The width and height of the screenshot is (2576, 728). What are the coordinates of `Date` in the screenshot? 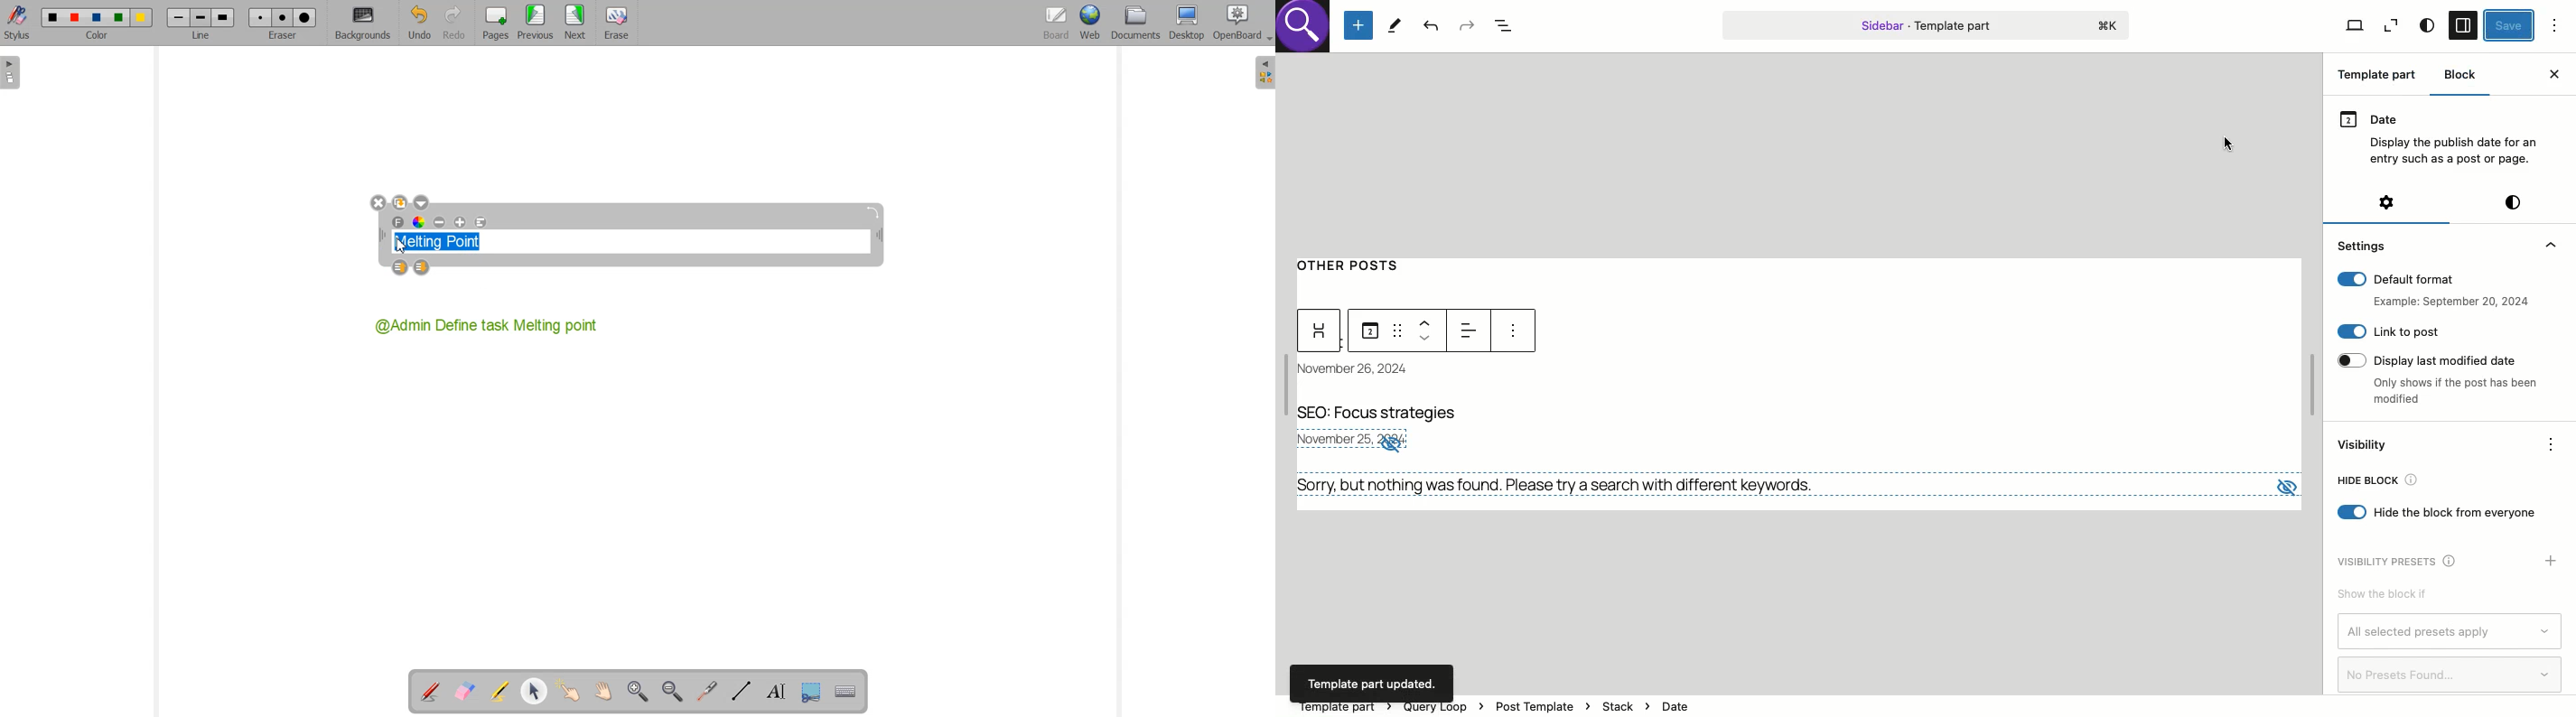 It's located at (1364, 370).